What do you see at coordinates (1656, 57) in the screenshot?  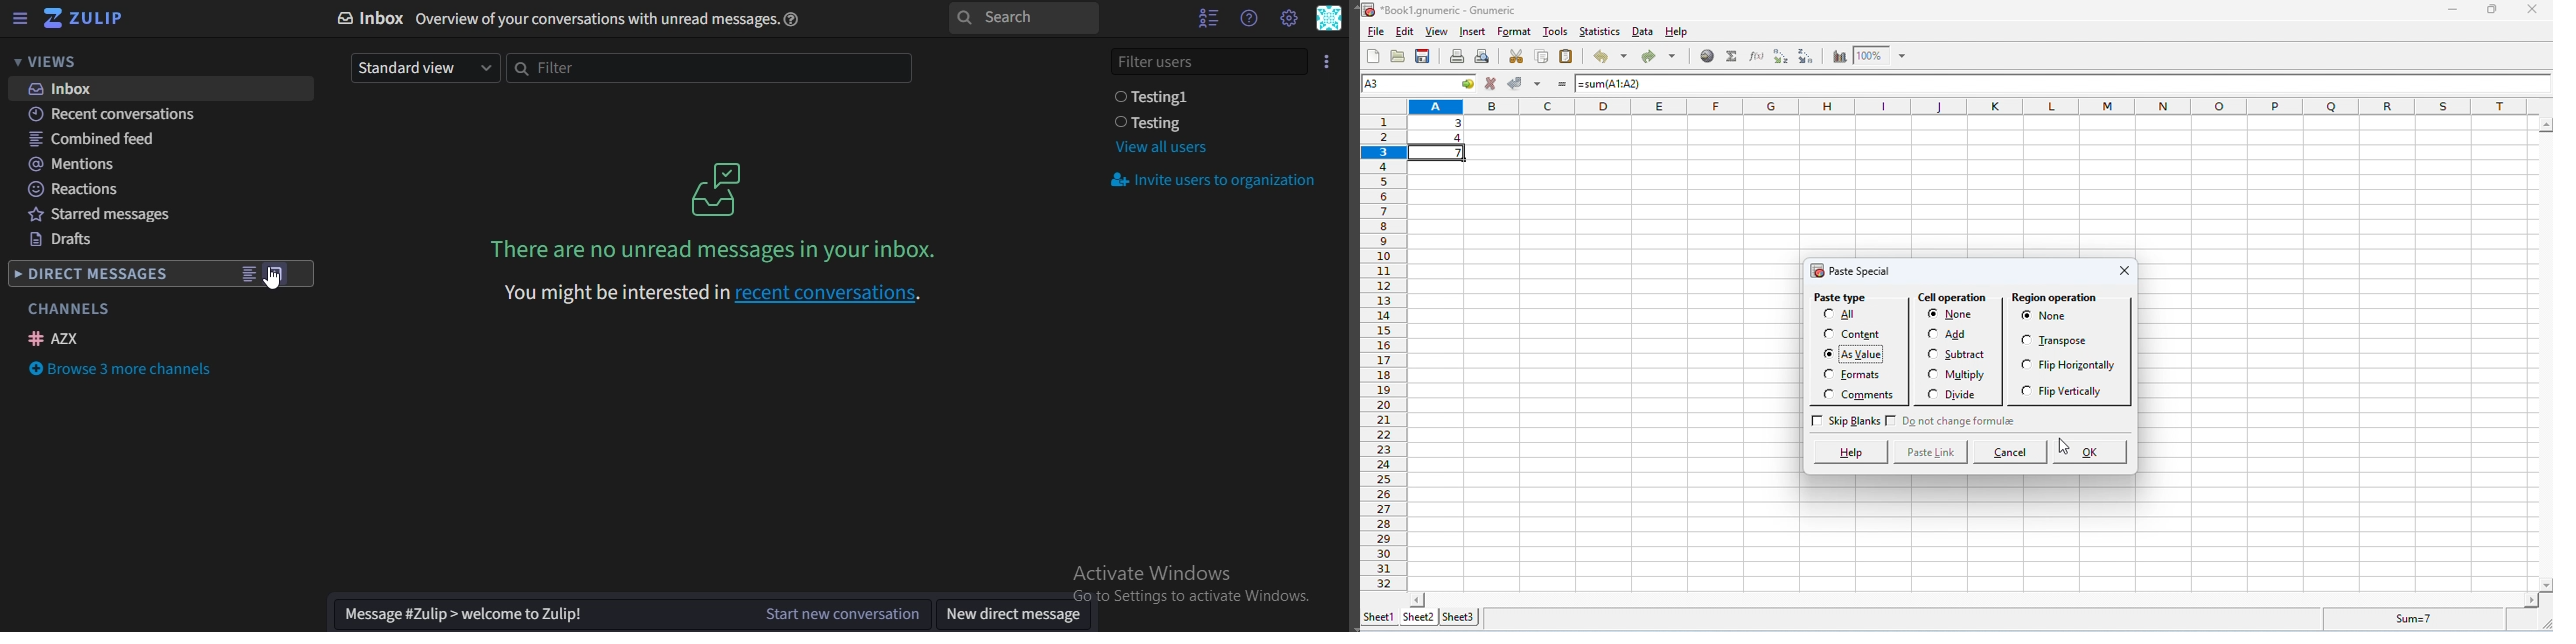 I see `redo` at bounding box center [1656, 57].